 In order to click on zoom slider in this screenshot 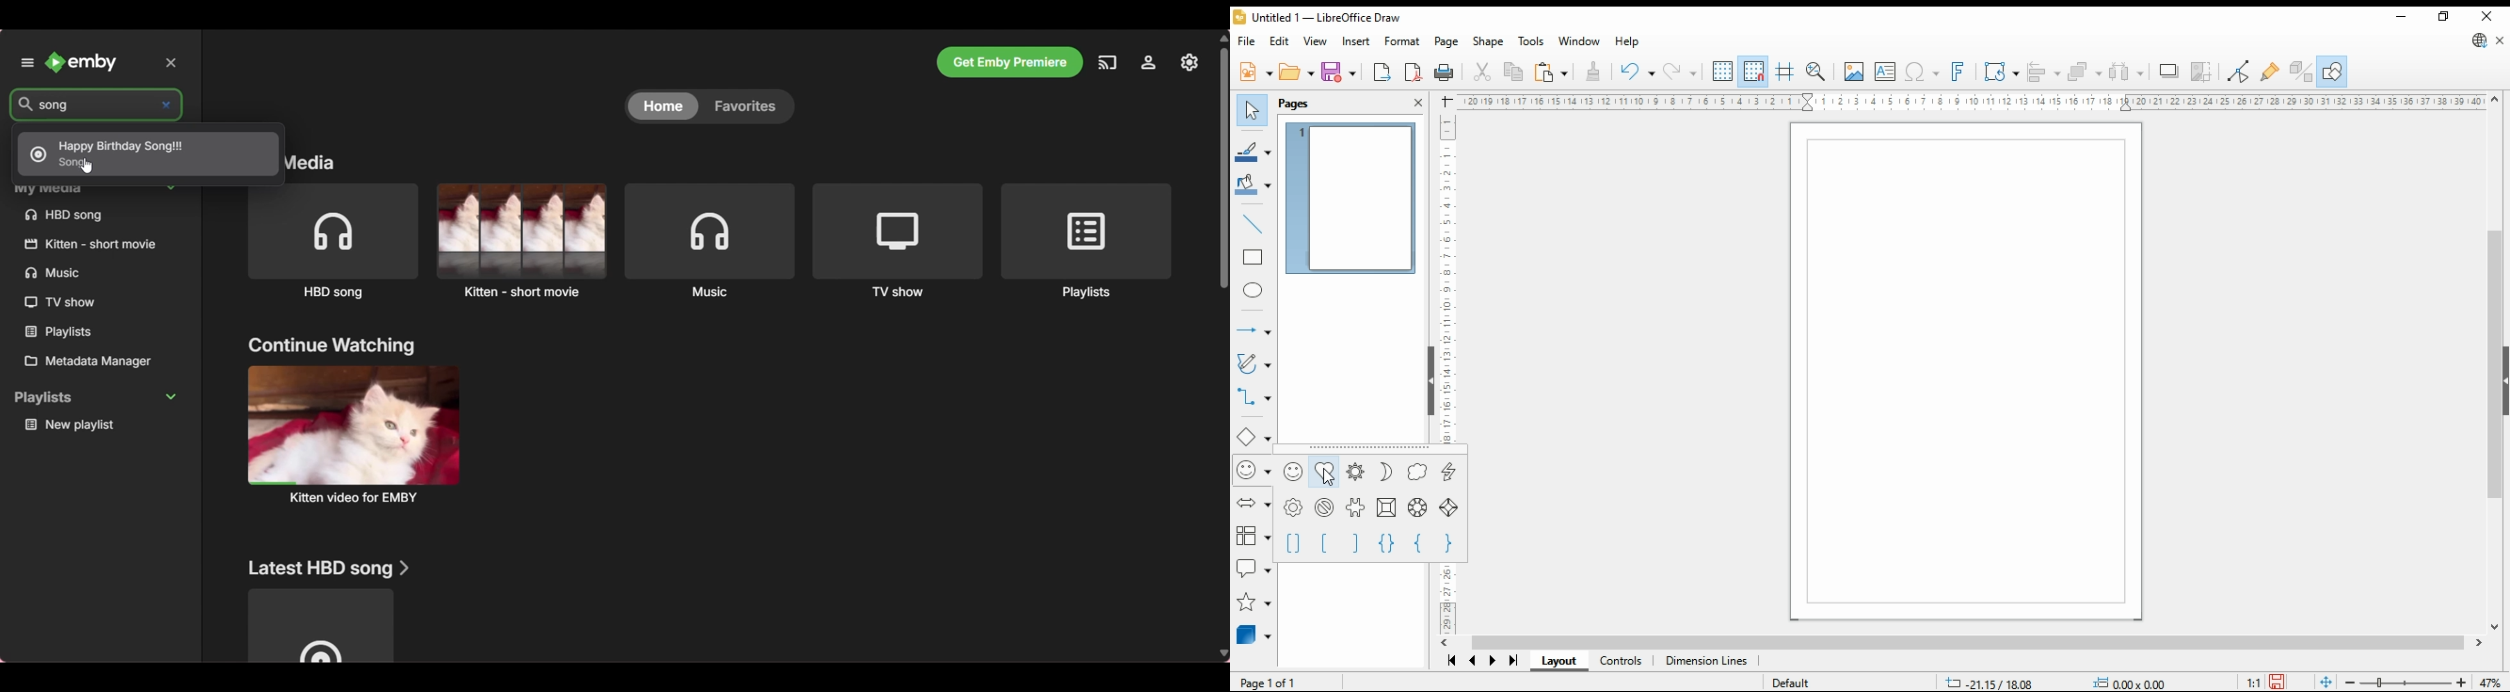, I will do `click(2403, 681)`.